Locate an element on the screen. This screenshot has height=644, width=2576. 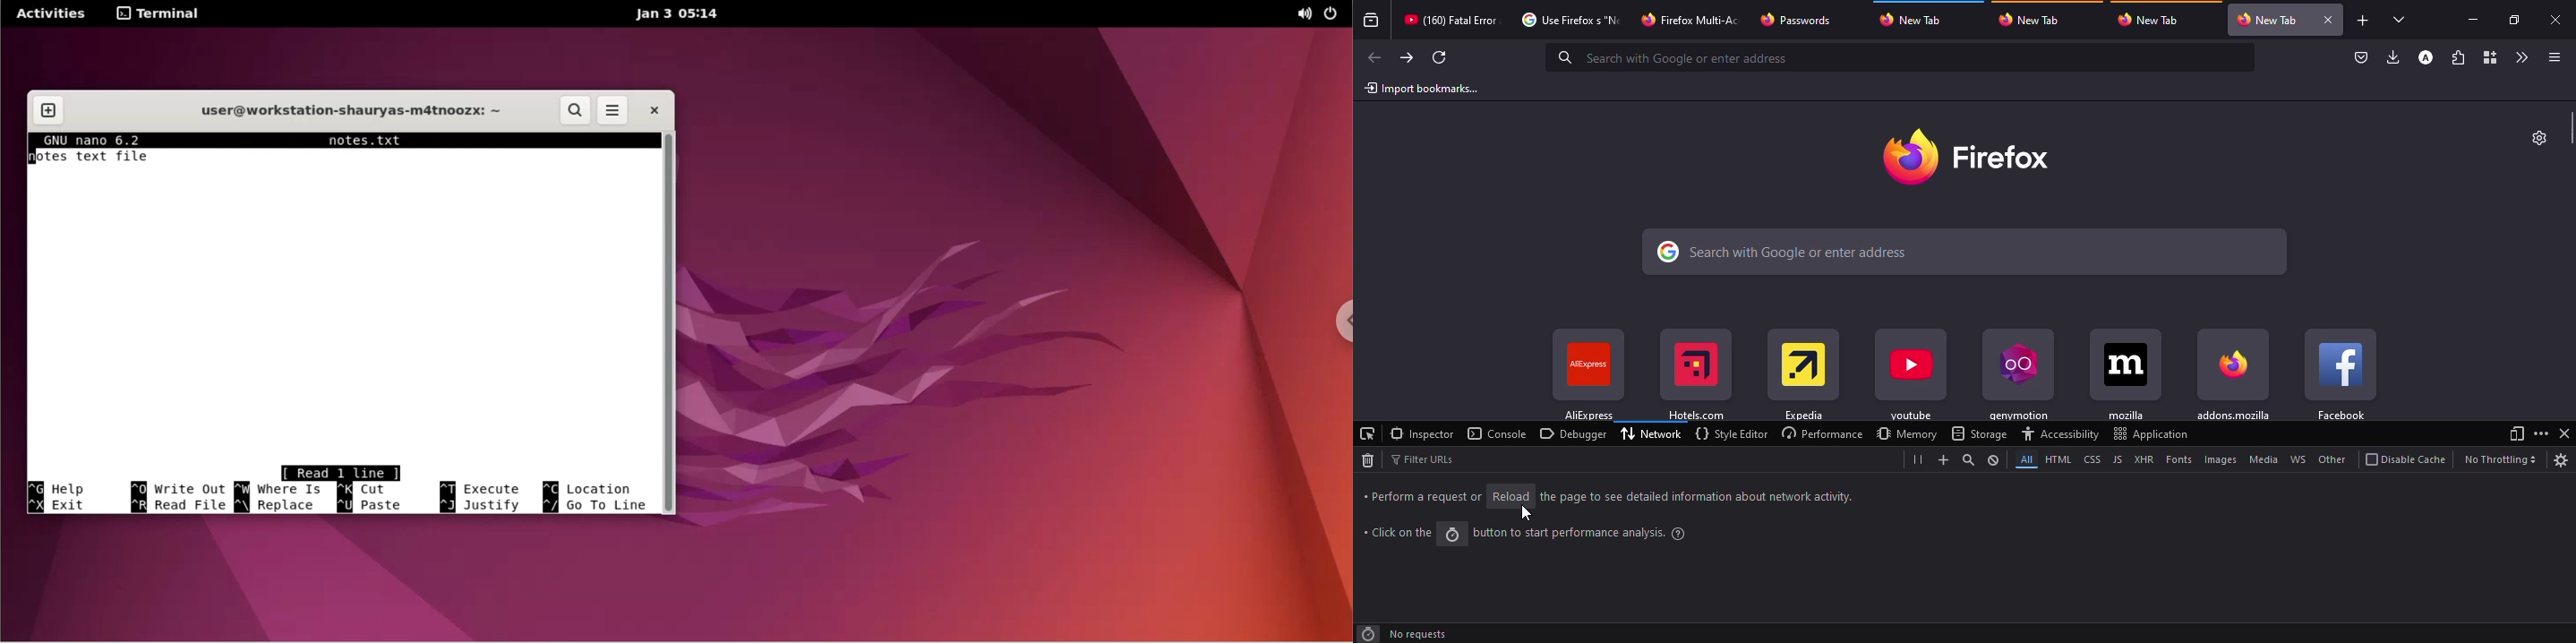
extensions is located at coordinates (2457, 57).